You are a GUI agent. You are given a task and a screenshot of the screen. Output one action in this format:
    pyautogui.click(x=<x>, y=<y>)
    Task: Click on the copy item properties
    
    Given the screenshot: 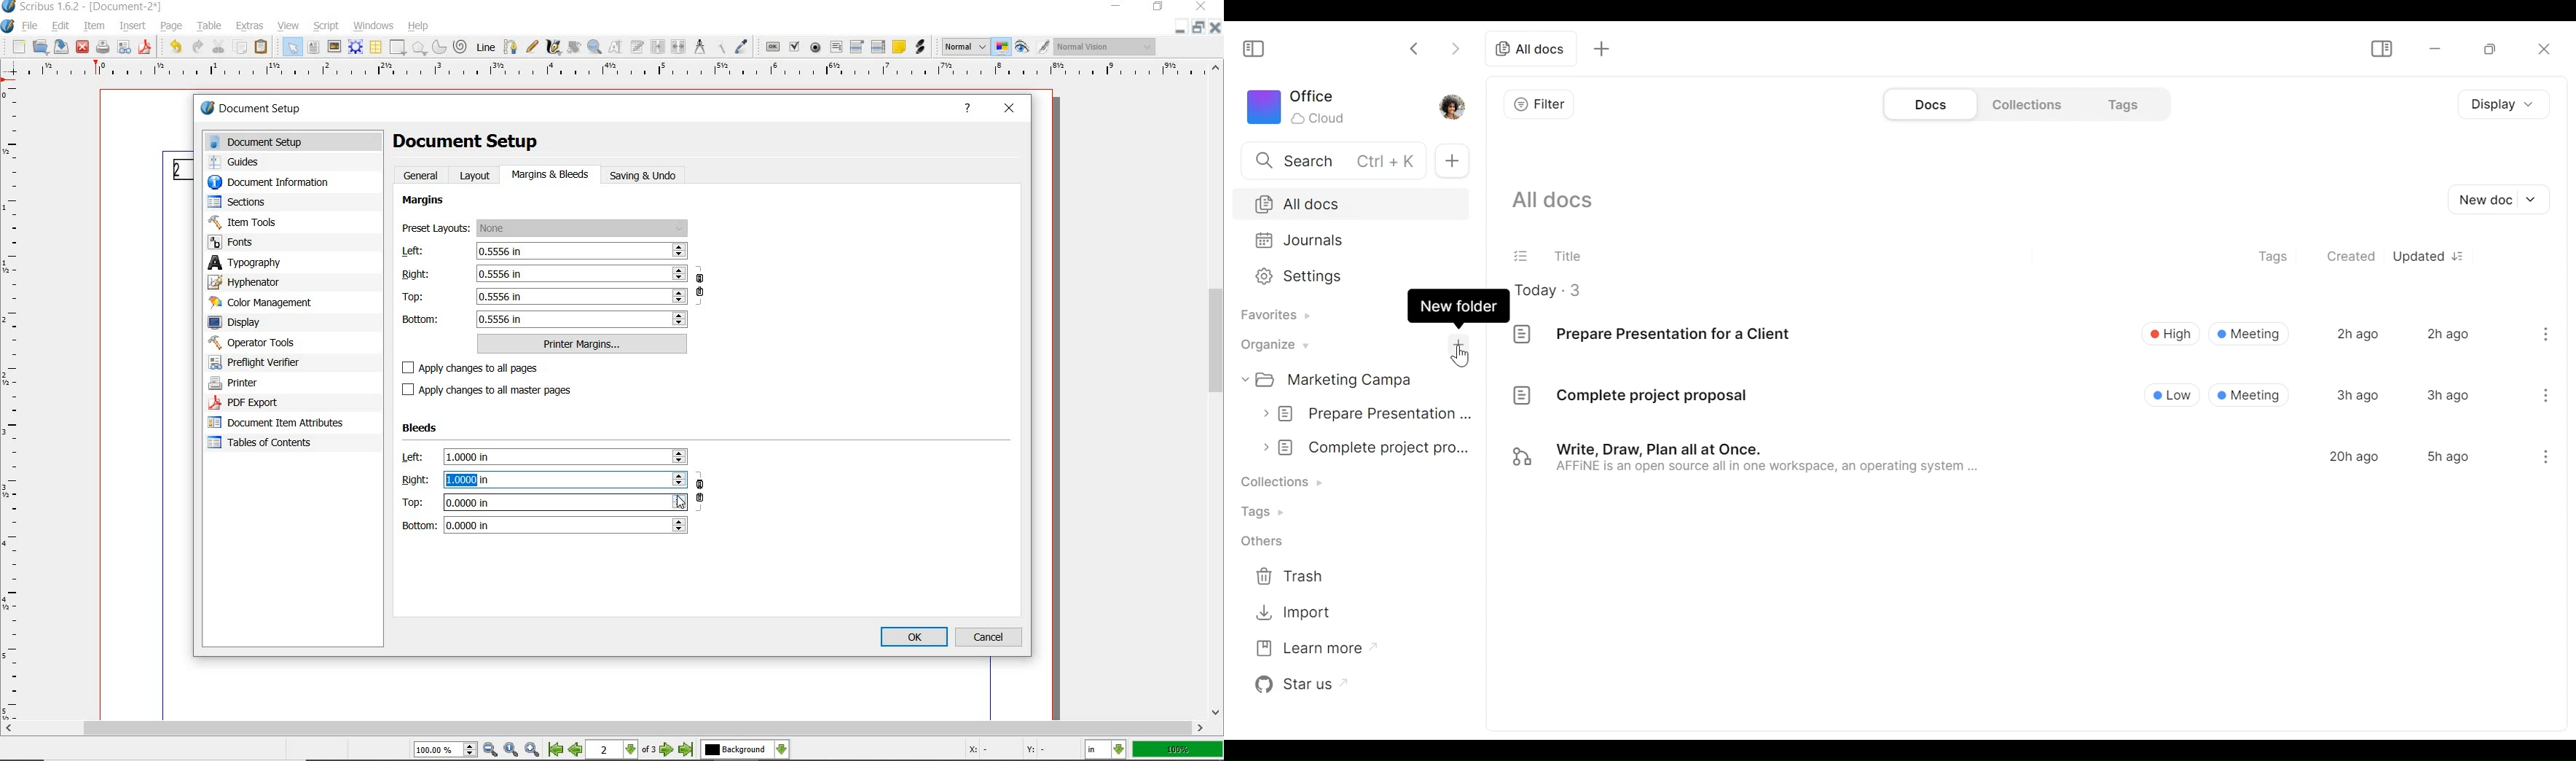 What is the action you would take?
    pyautogui.click(x=721, y=48)
    